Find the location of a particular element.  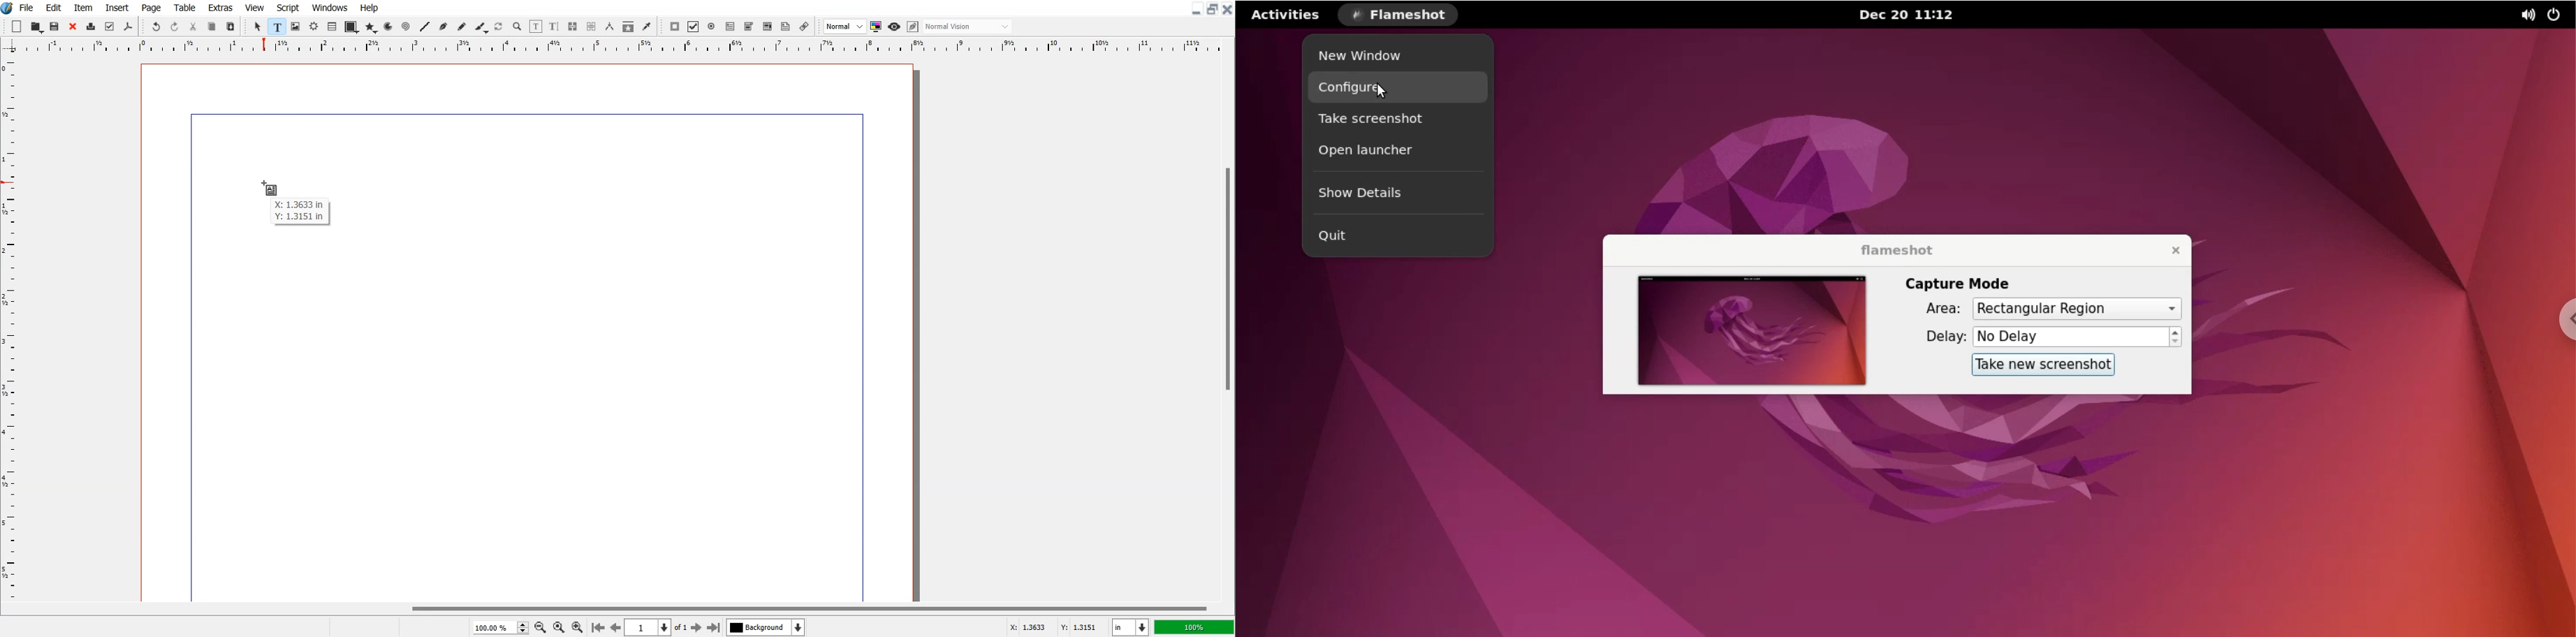

X: 1.3633 in  Y: 1.3151 in is located at coordinates (304, 214).